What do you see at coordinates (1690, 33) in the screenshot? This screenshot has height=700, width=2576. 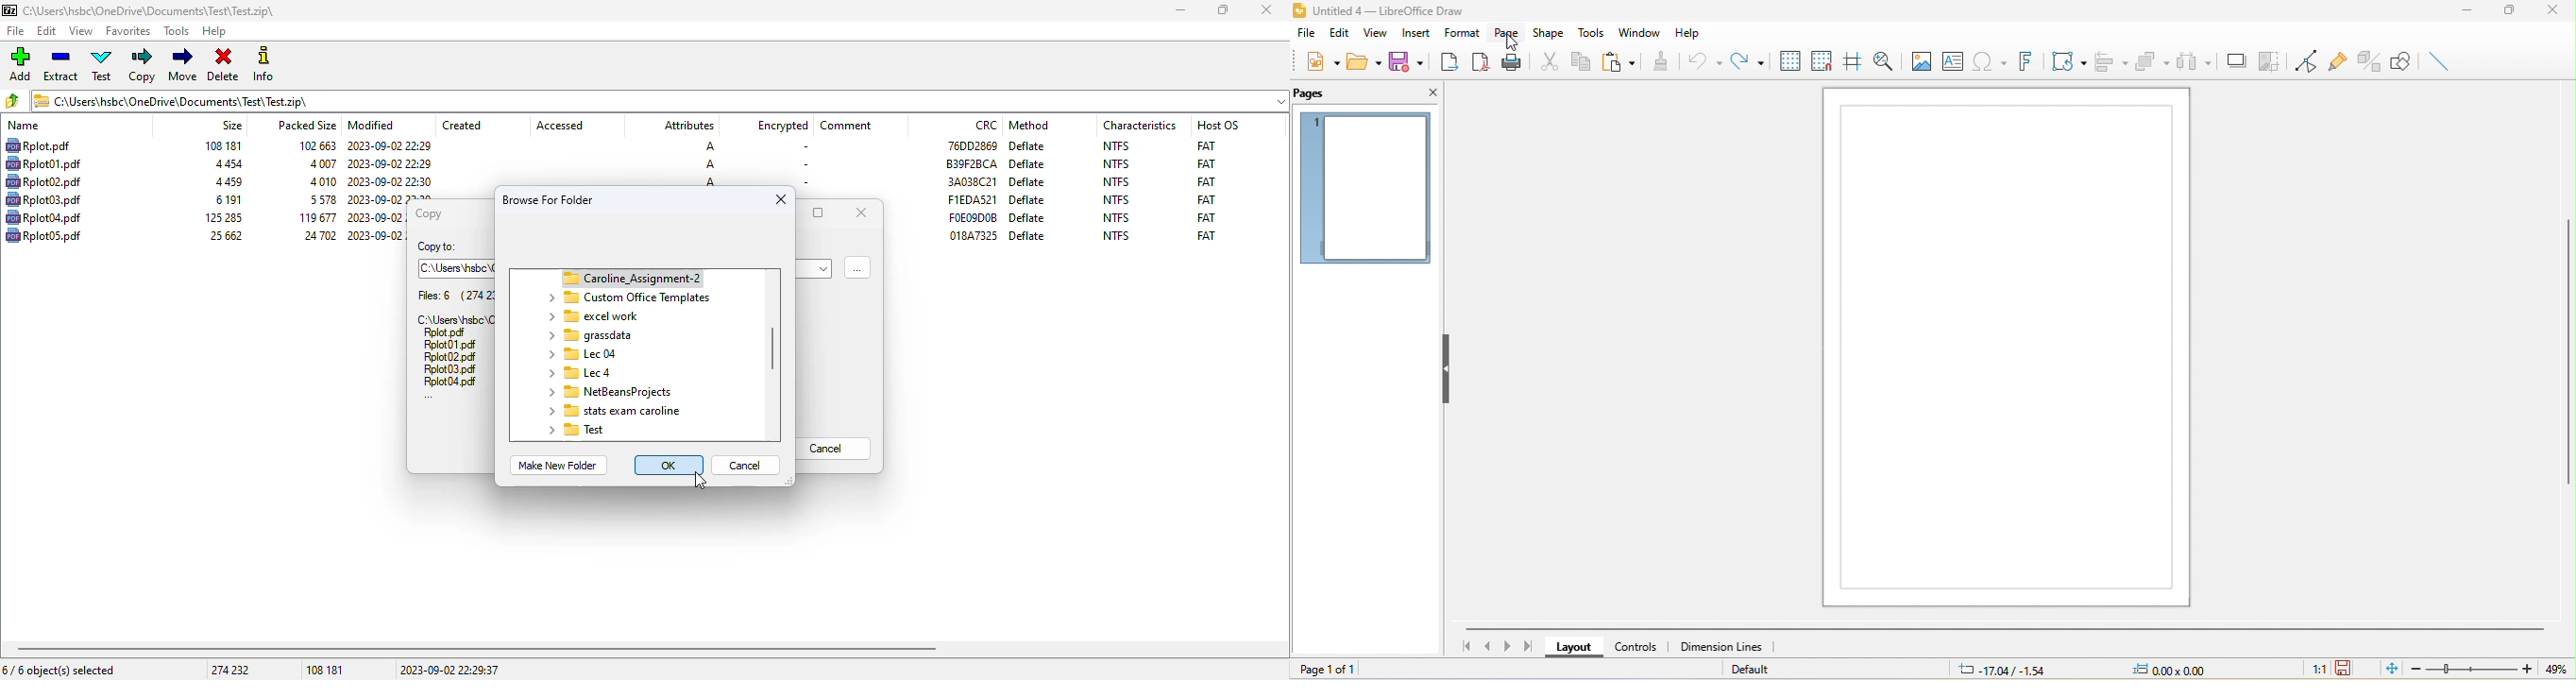 I see `help` at bounding box center [1690, 33].